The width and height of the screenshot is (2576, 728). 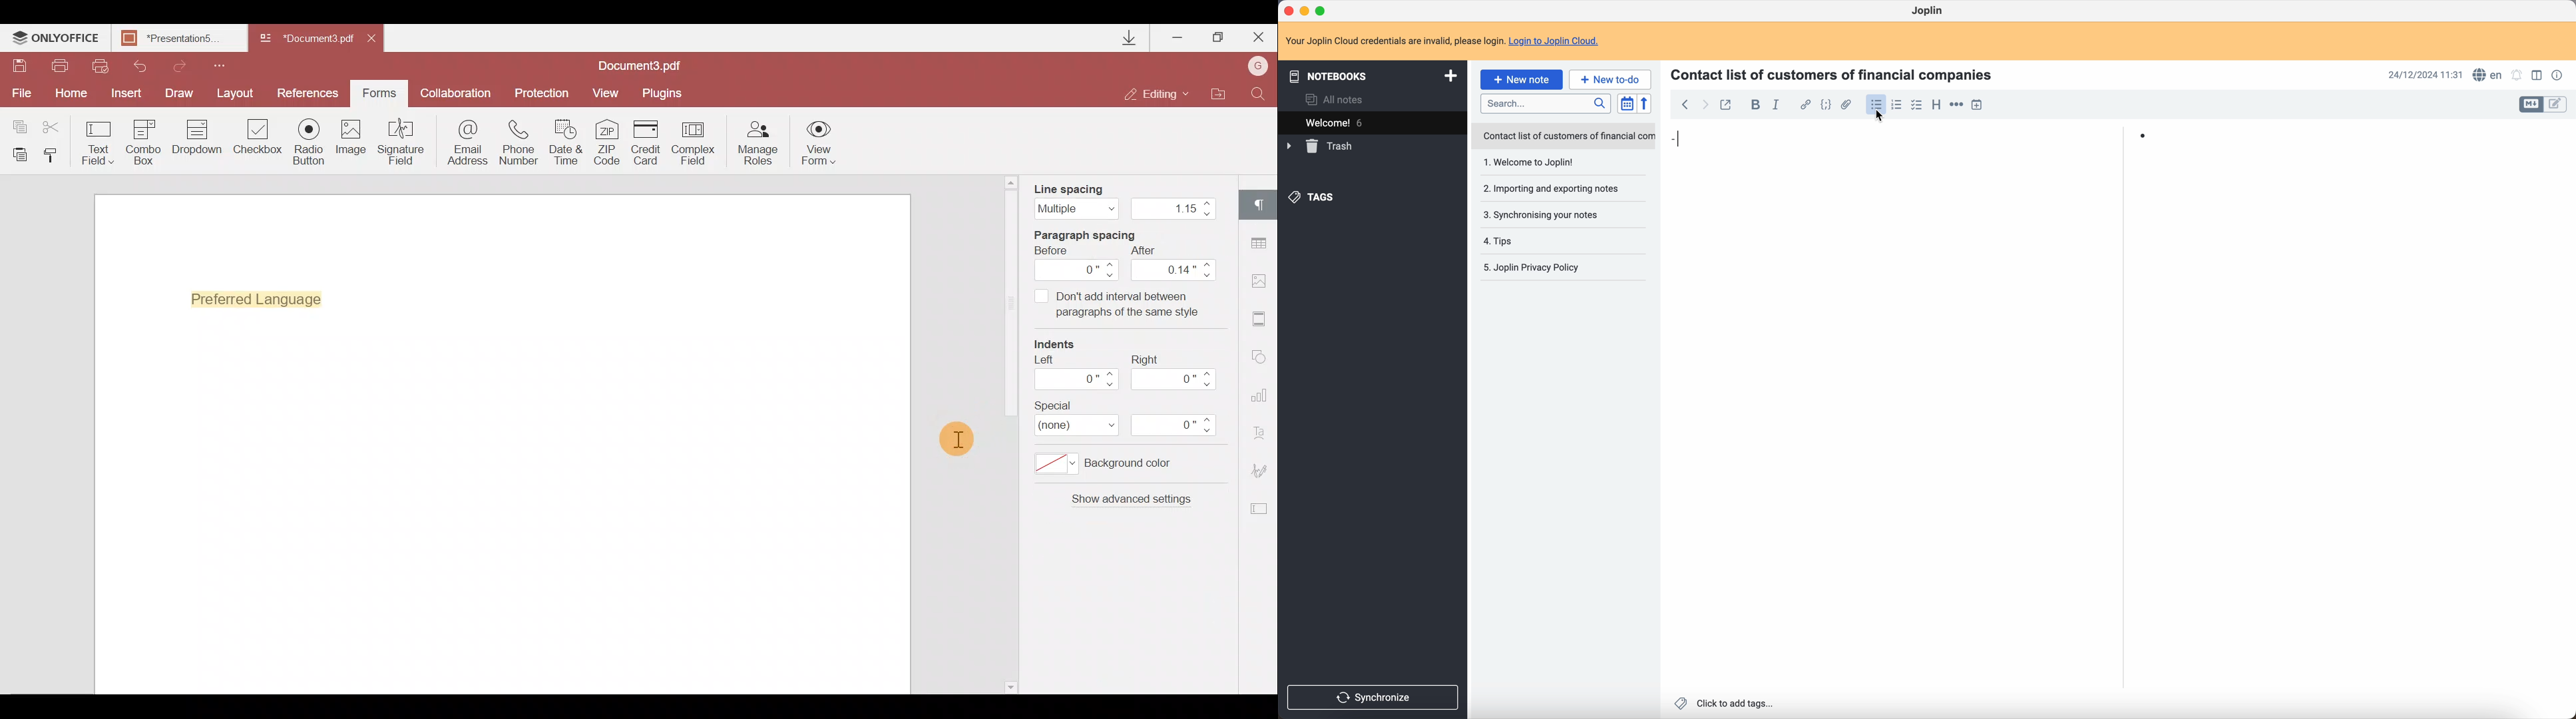 I want to click on 1. Welcome to joplin!, so click(x=1552, y=163).